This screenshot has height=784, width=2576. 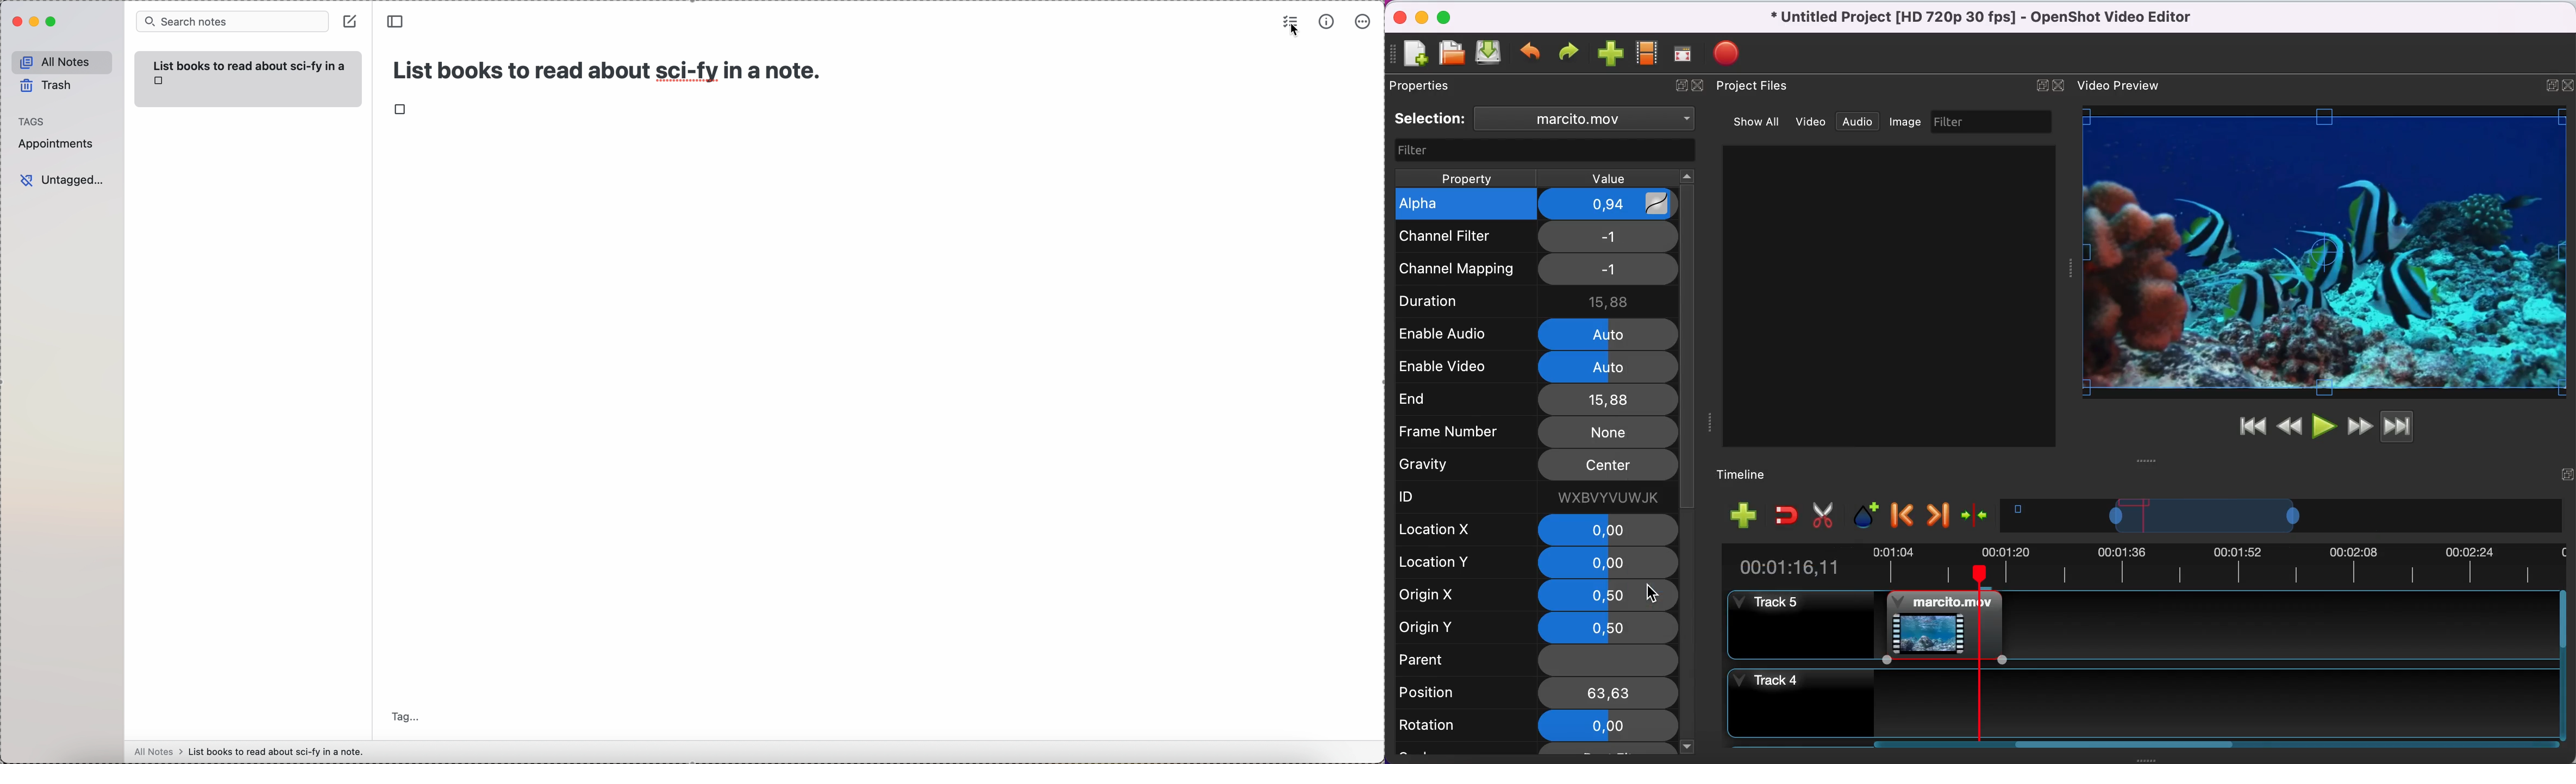 What do you see at coordinates (1451, 53) in the screenshot?
I see `open file` at bounding box center [1451, 53].